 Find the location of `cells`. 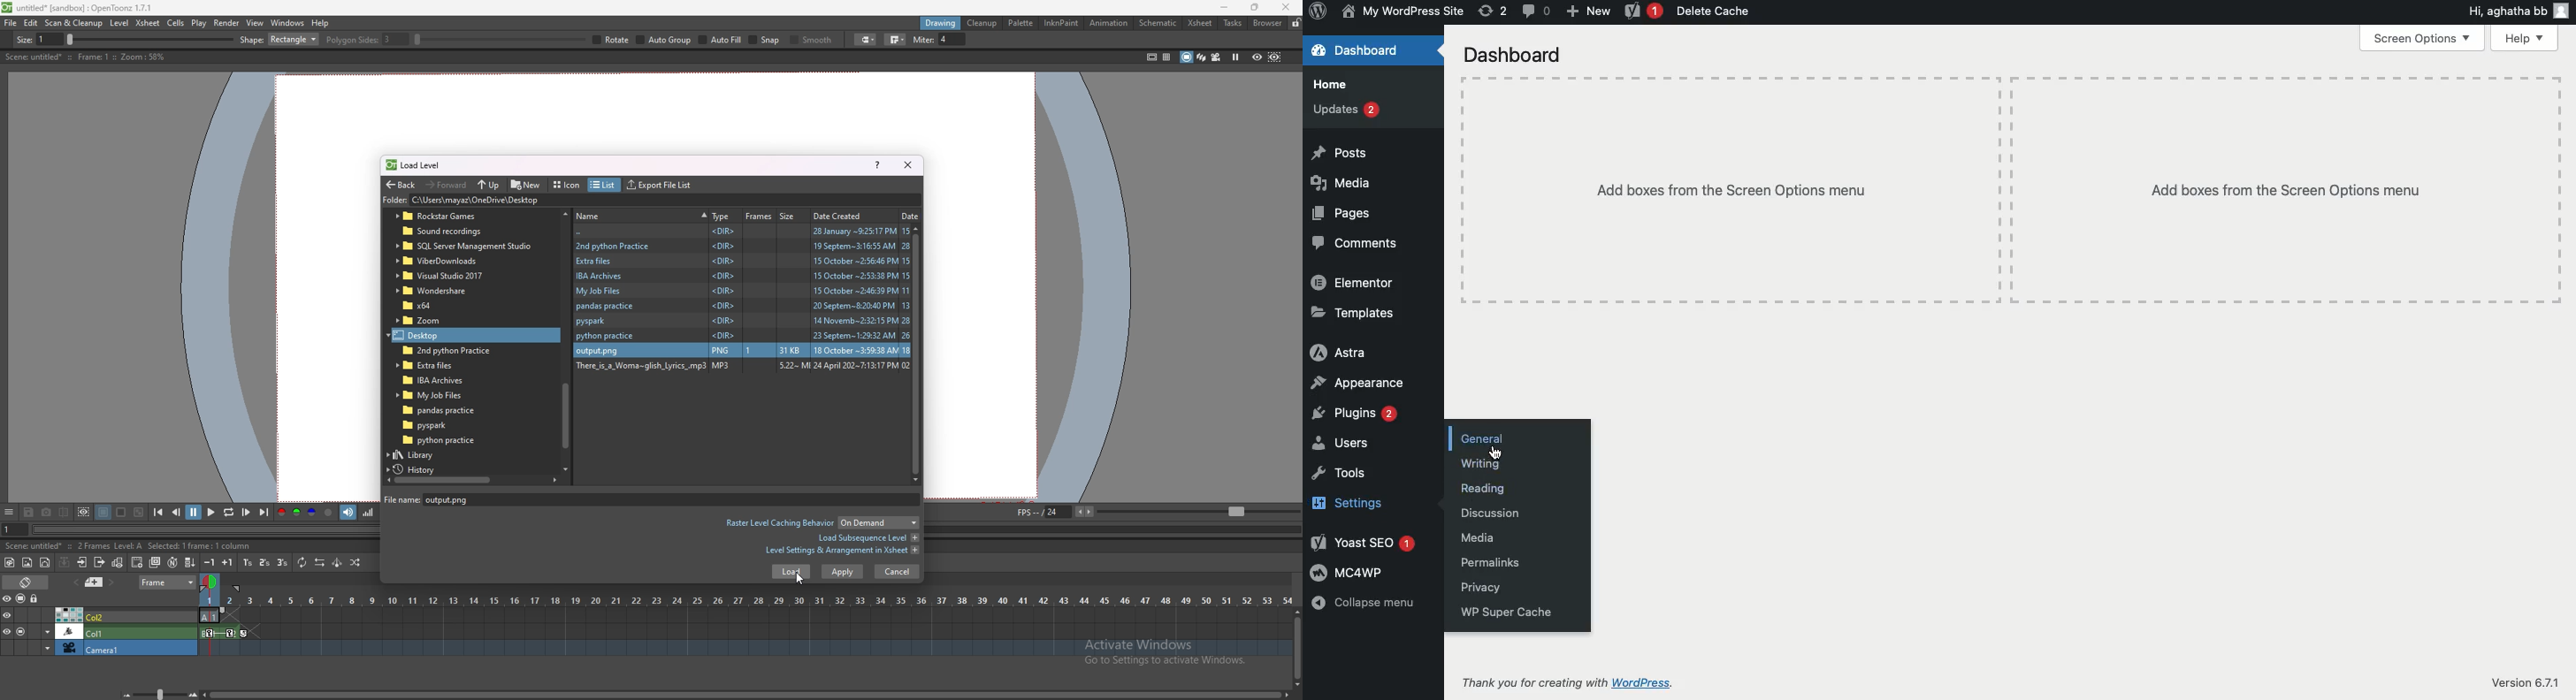

cells is located at coordinates (175, 22).